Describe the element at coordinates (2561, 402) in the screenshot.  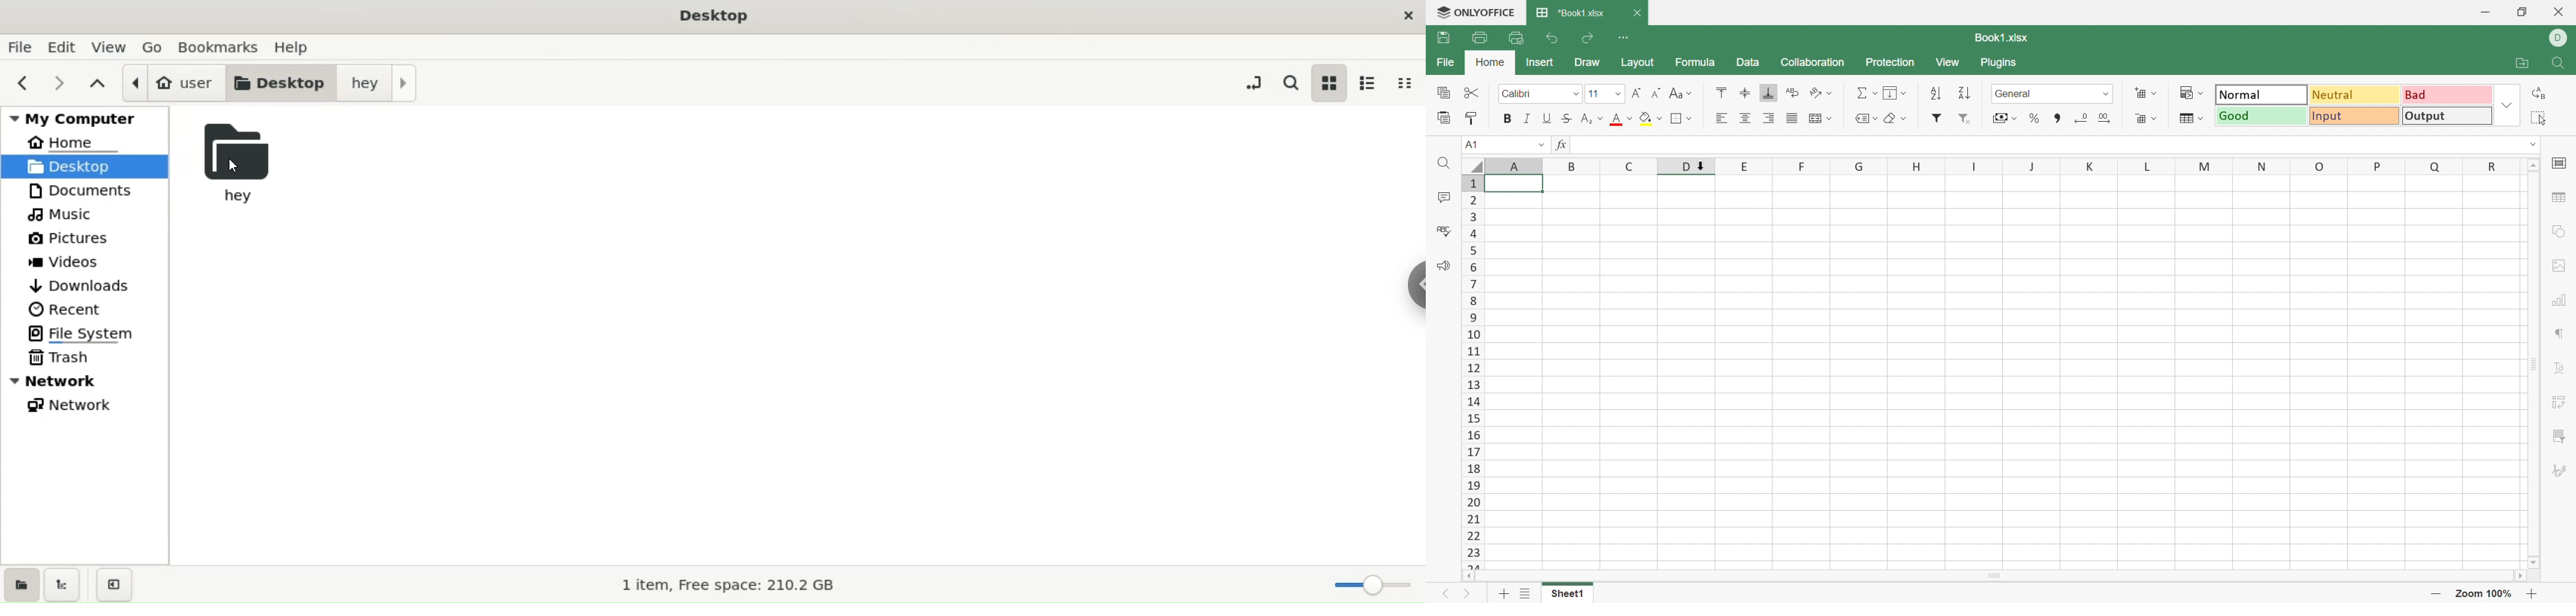
I see `Pivot Table settings` at that location.